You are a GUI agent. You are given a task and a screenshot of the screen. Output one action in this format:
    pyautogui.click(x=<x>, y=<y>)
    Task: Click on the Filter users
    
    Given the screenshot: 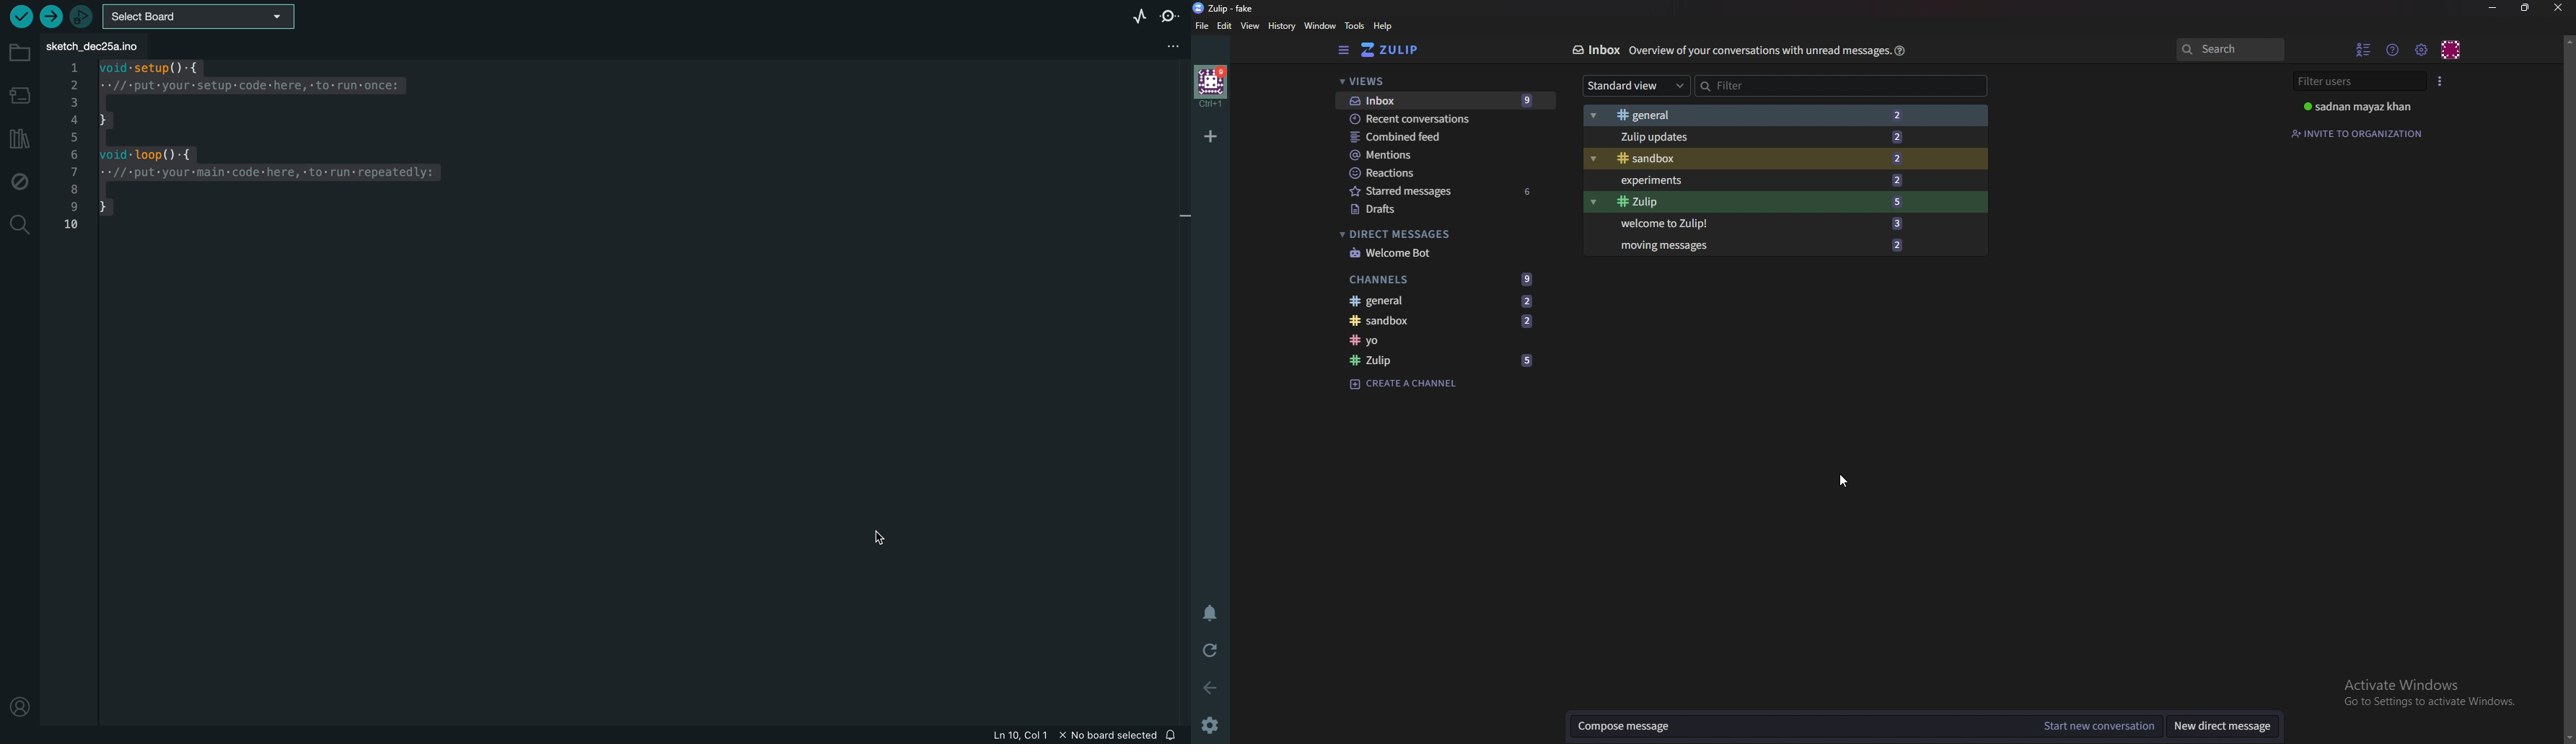 What is the action you would take?
    pyautogui.click(x=2358, y=81)
    